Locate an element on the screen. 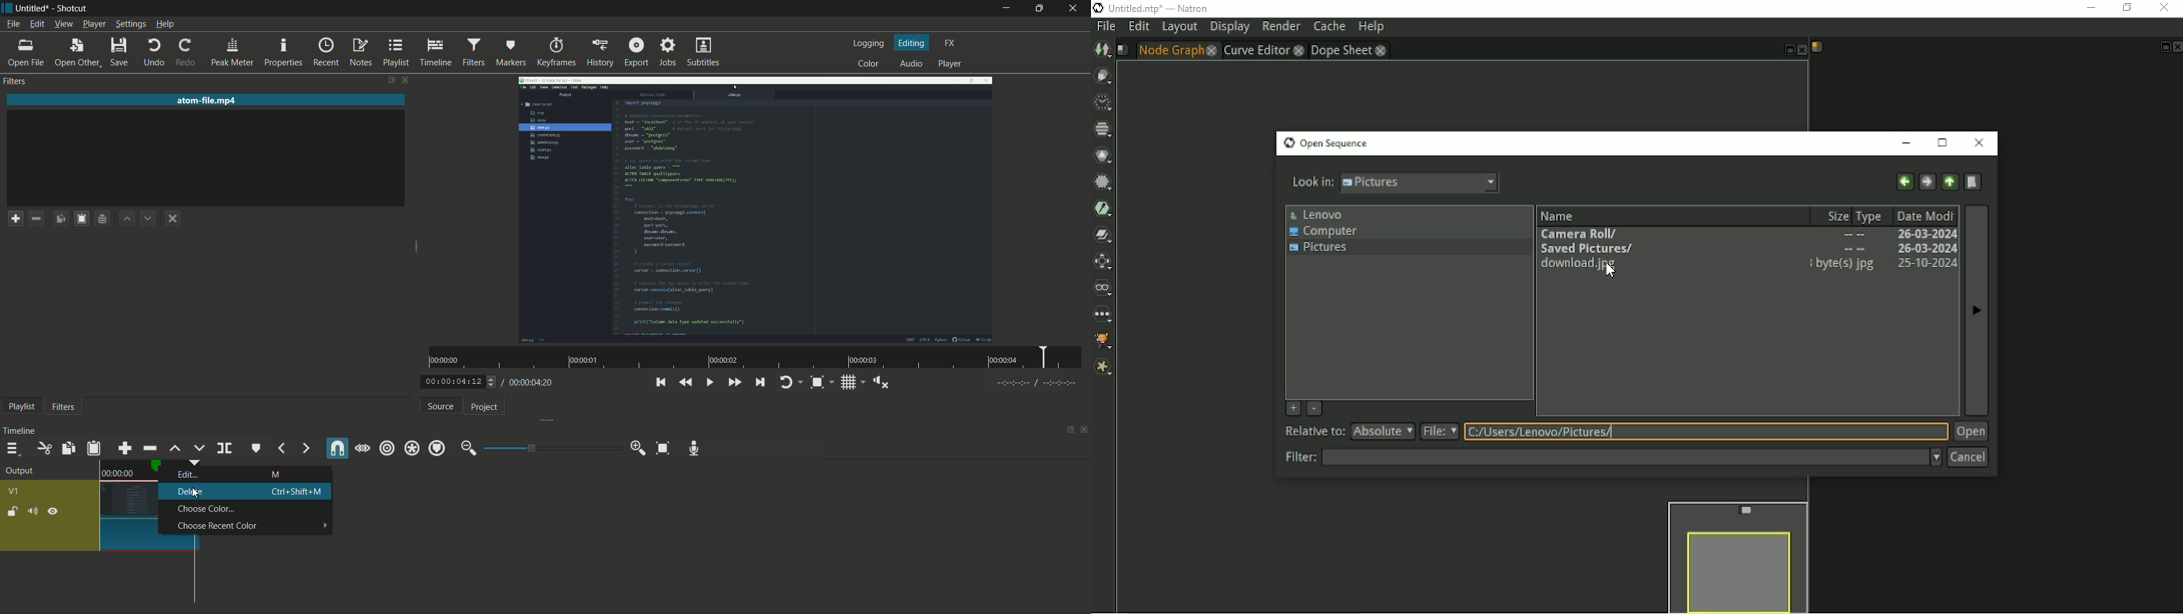  snap is located at coordinates (337, 448).